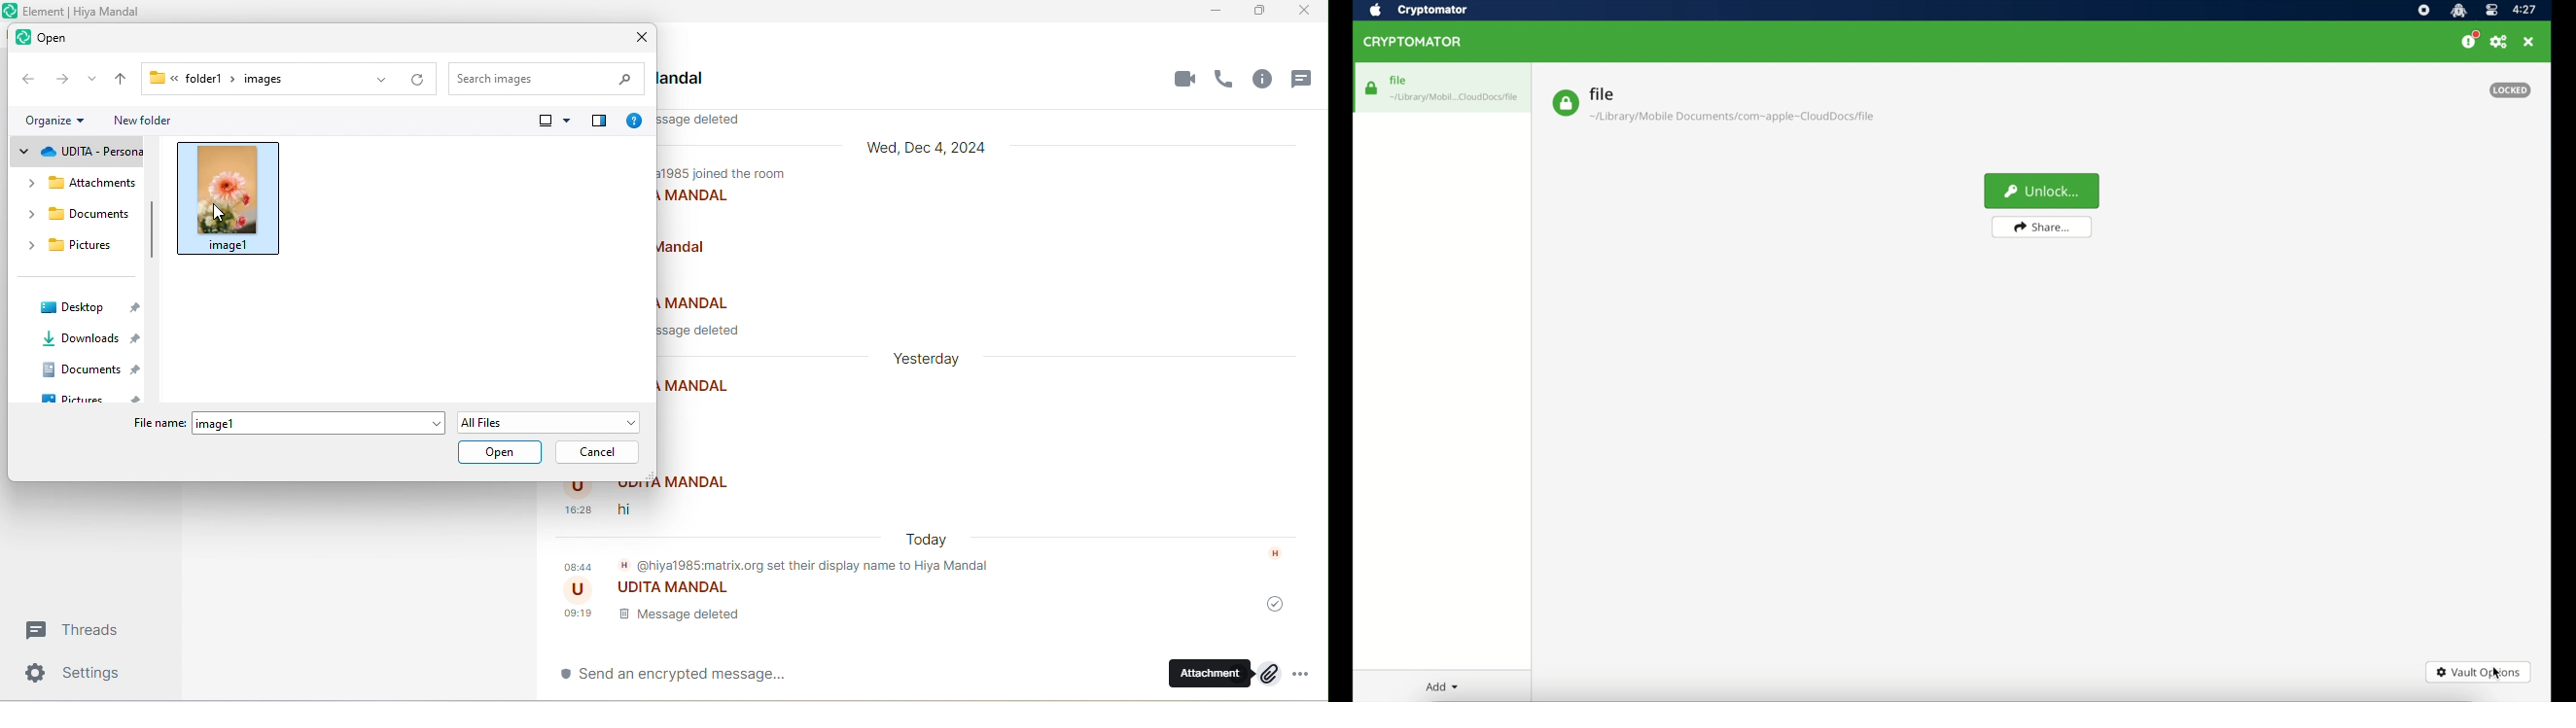  Describe the element at coordinates (156, 424) in the screenshot. I see `filename` at that location.